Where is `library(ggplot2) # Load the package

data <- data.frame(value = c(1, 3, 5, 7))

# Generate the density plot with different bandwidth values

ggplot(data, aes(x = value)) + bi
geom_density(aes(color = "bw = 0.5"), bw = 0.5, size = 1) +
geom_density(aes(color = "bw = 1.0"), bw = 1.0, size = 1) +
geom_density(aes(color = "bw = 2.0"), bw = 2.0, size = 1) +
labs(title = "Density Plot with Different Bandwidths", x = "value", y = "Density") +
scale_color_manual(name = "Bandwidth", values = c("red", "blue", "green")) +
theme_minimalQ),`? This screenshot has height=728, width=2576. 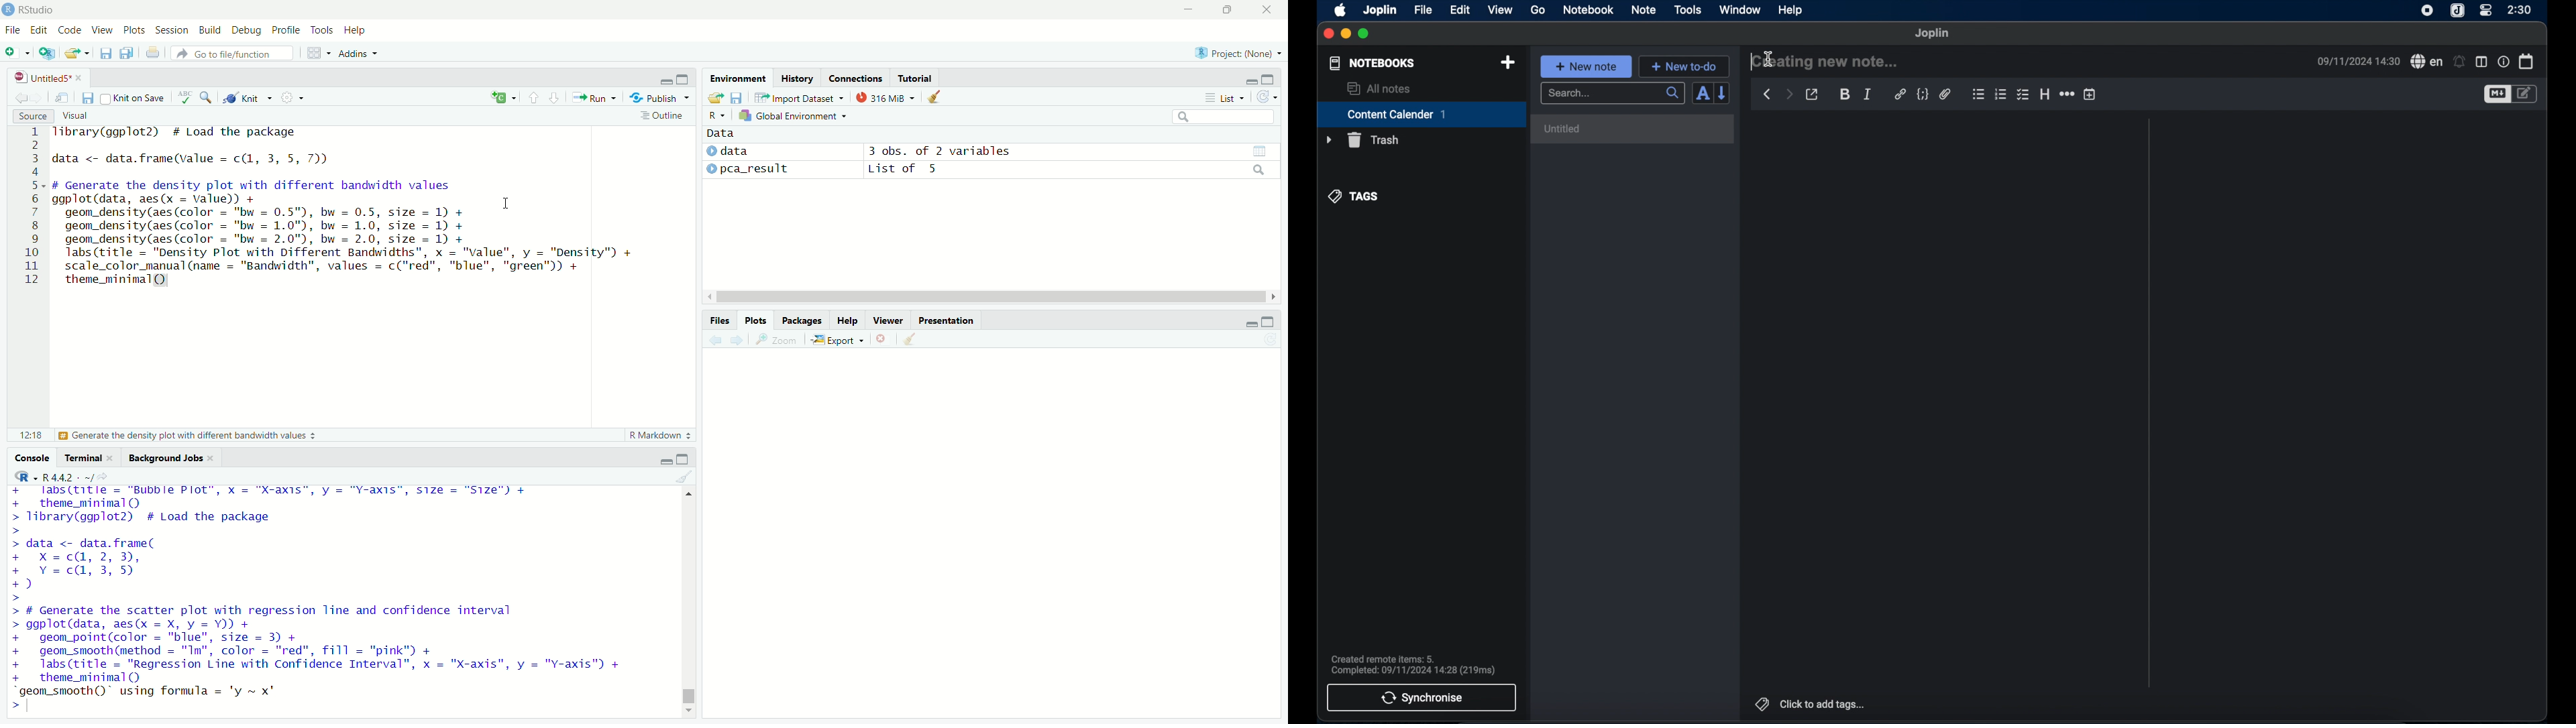
library(ggplot2) # Load the package

data <- data.frame(value = c(1, 3, 5, 7))

# Generate the density plot with different bandwidth values

ggplot(data, aes(x = value)) + bi
geom_density(aes(color = "bw = 0.5"), bw = 0.5, size = 1) +
geom_density(aes(color = "bw = 1.0"), bw = 1.0, size = 1) +
geom_density(aes(color = "bw = 2.0"), bw = 2.0, size = 1) +
labs(title = "Density Plot with Different Bandwidths", x = "value", y = "Density") +
scale_color_manual(name = "Bandwidth", values = c("red", "blue", "green")) +
theme_minimalQ), is located at coordinates (345, 208).